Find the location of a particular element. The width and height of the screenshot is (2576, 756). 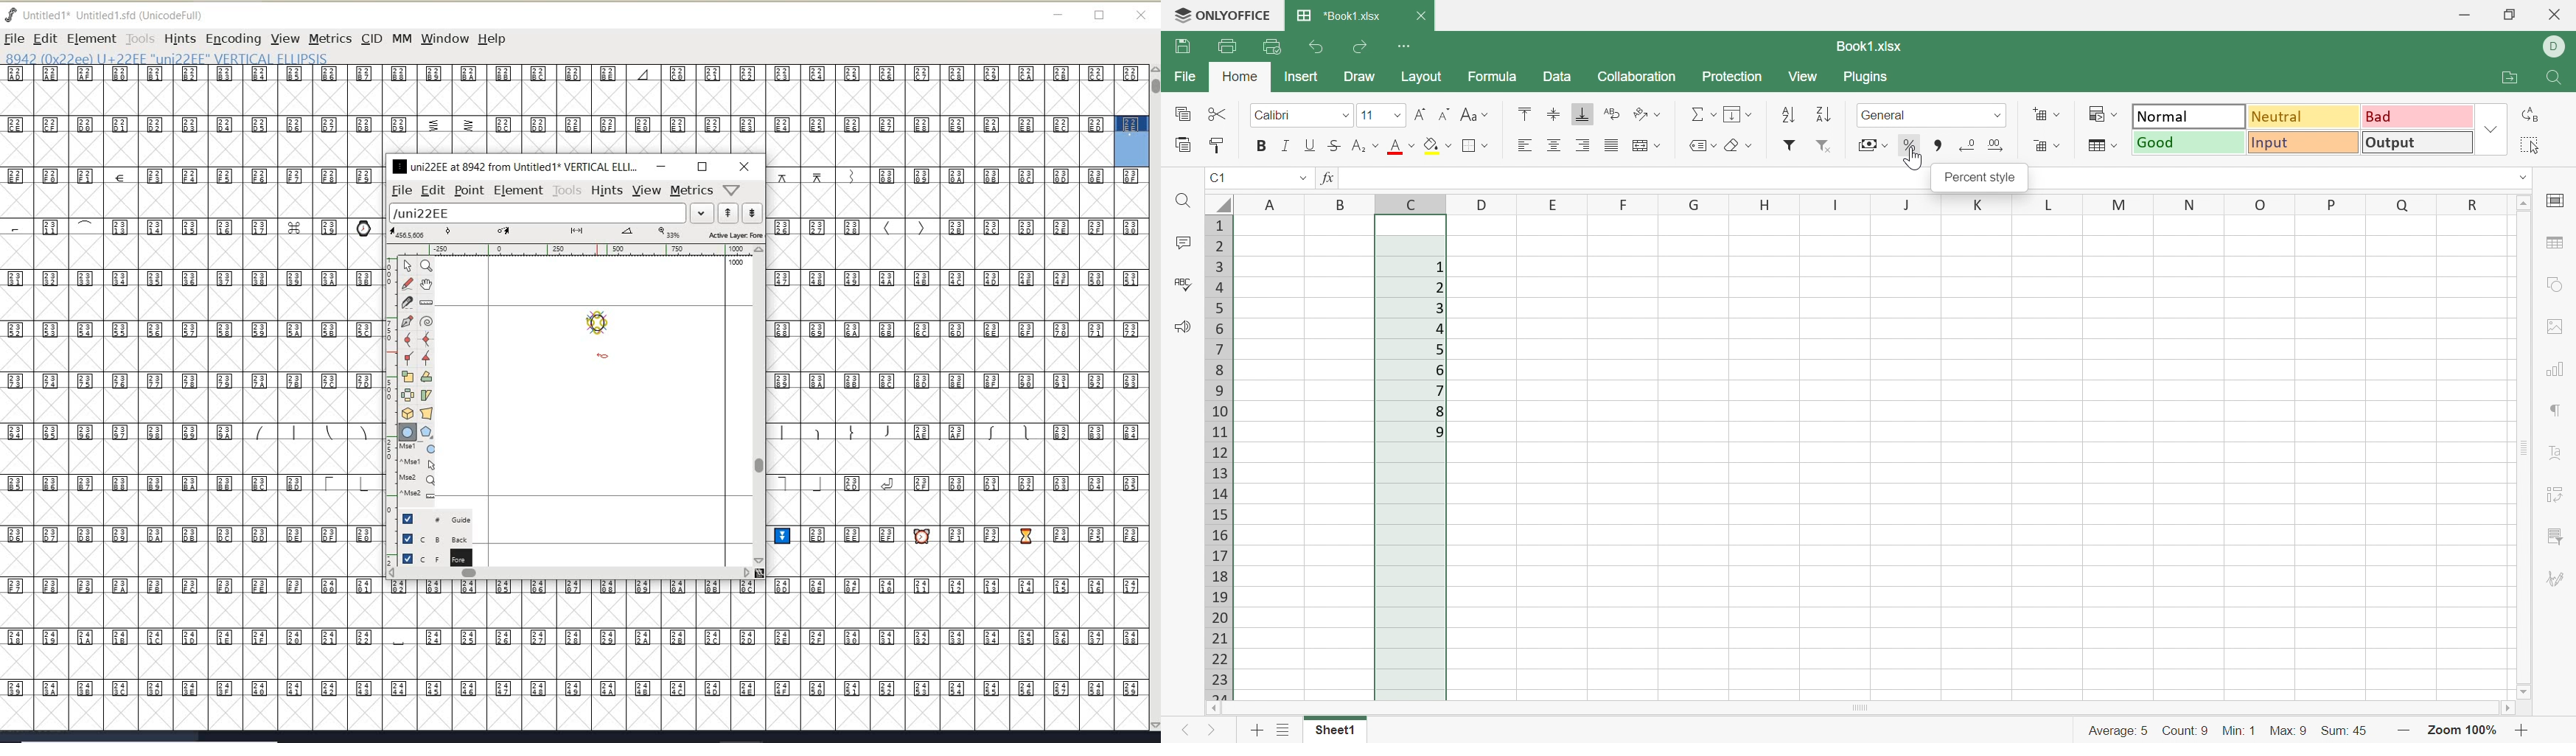

Fill color is located at coordinates (1434, 143).